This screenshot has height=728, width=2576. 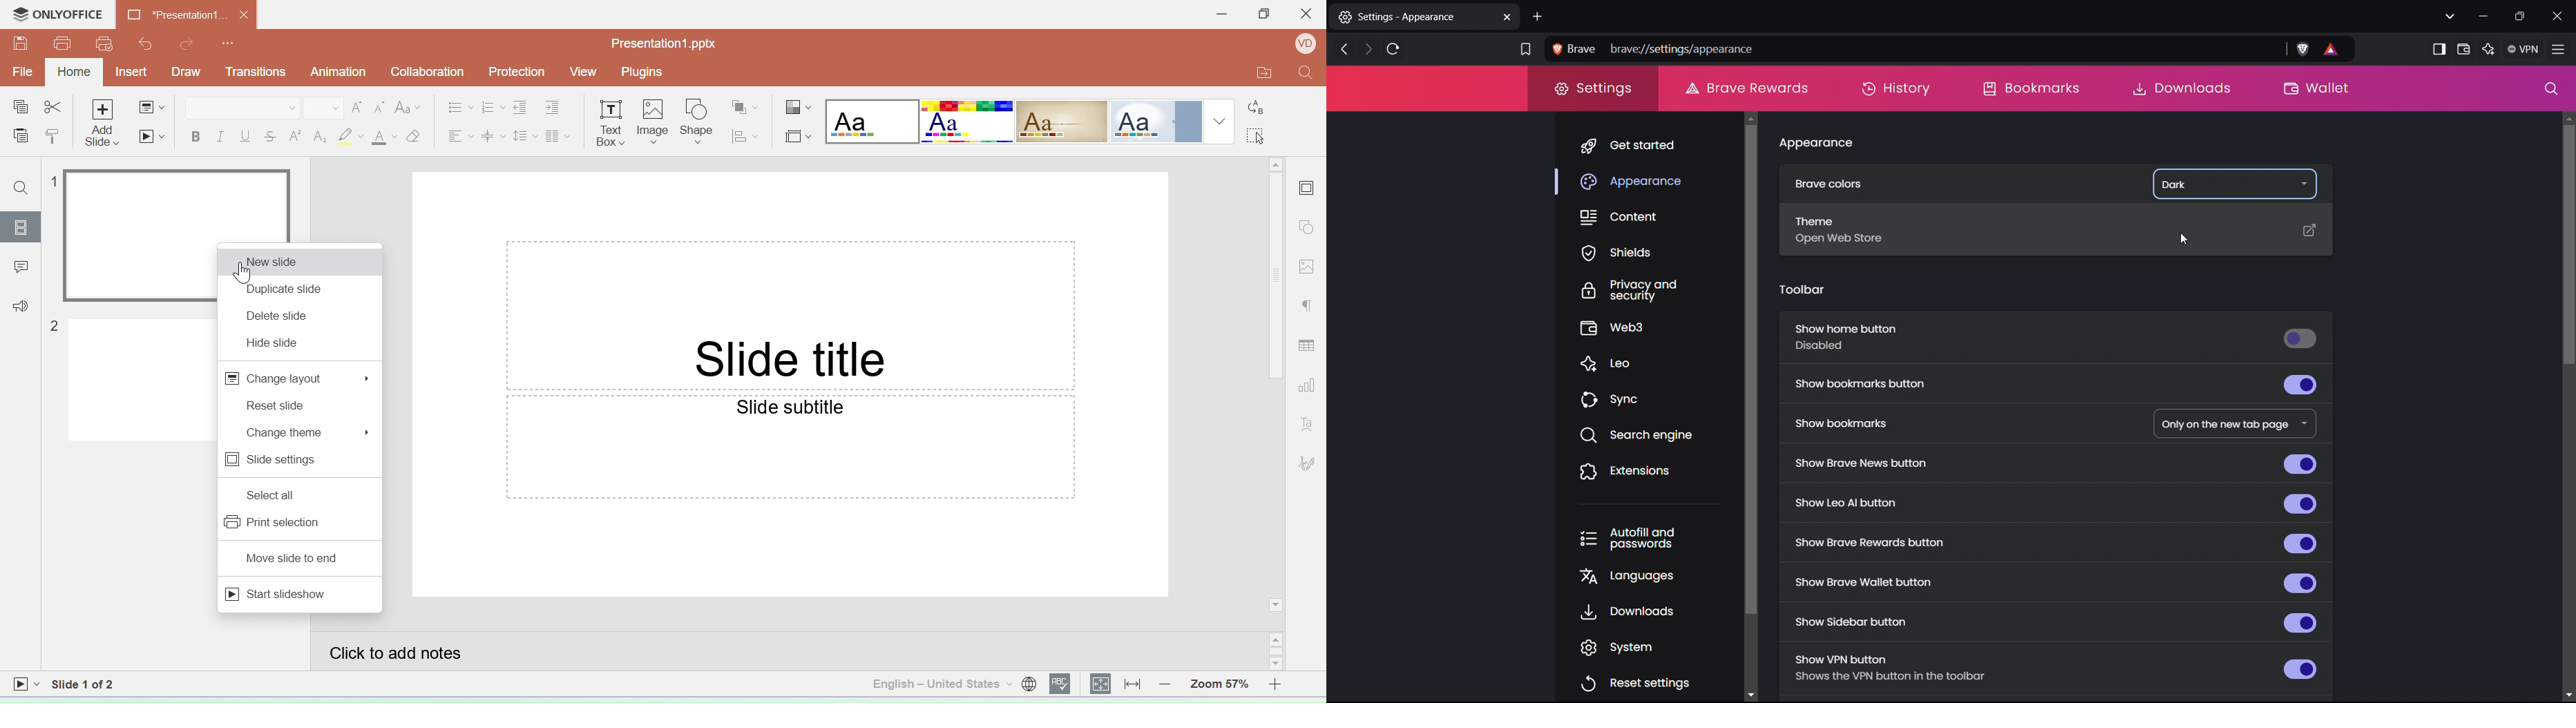 I want to click on Clear style, so click(x=414, y=136).